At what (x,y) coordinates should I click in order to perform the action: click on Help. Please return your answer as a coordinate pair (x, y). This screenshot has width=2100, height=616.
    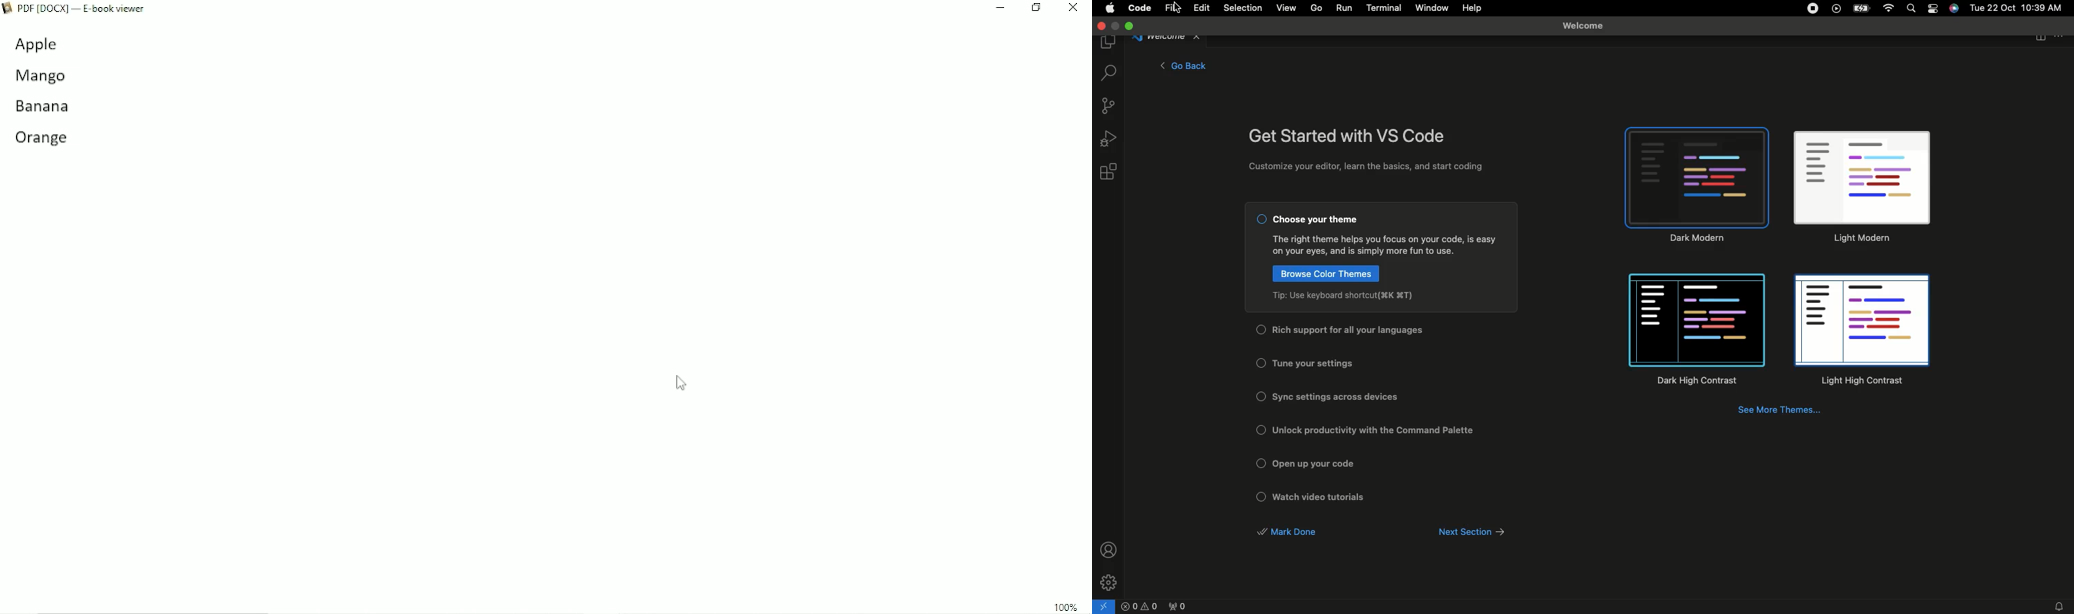
    Looking at the image, I should click on (1473, 8).